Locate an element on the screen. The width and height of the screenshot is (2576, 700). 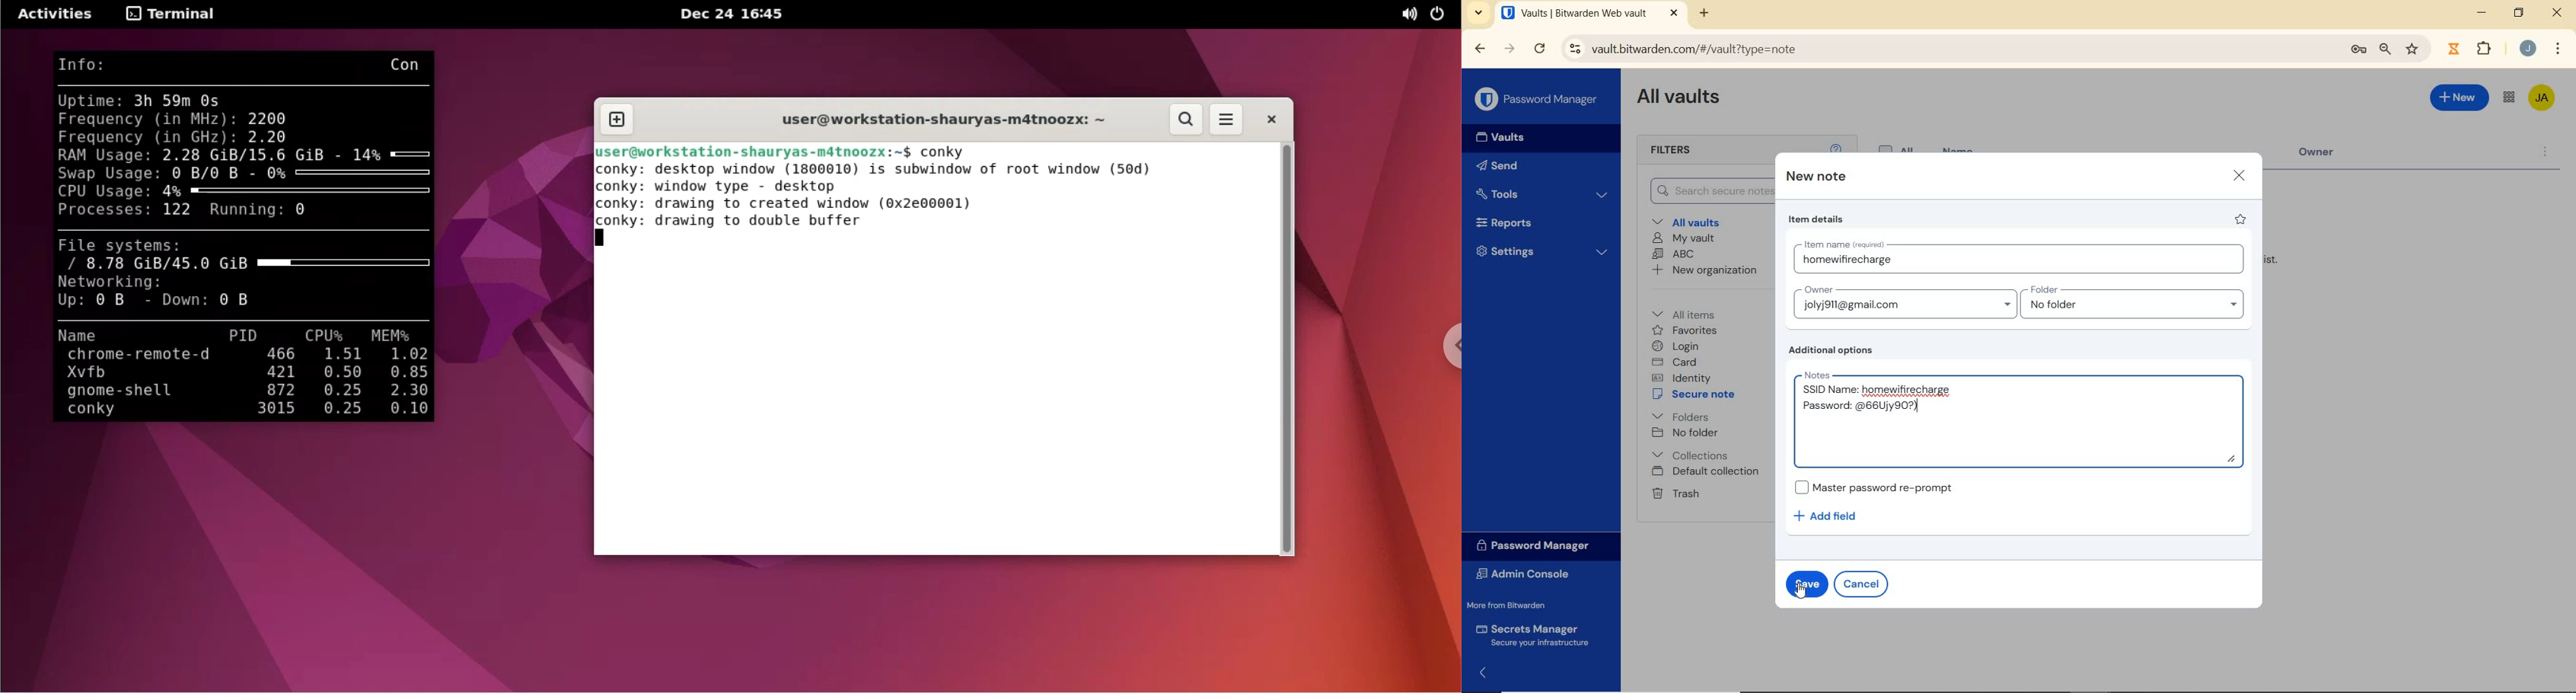
Tools is located at coordinates (1543, 193).